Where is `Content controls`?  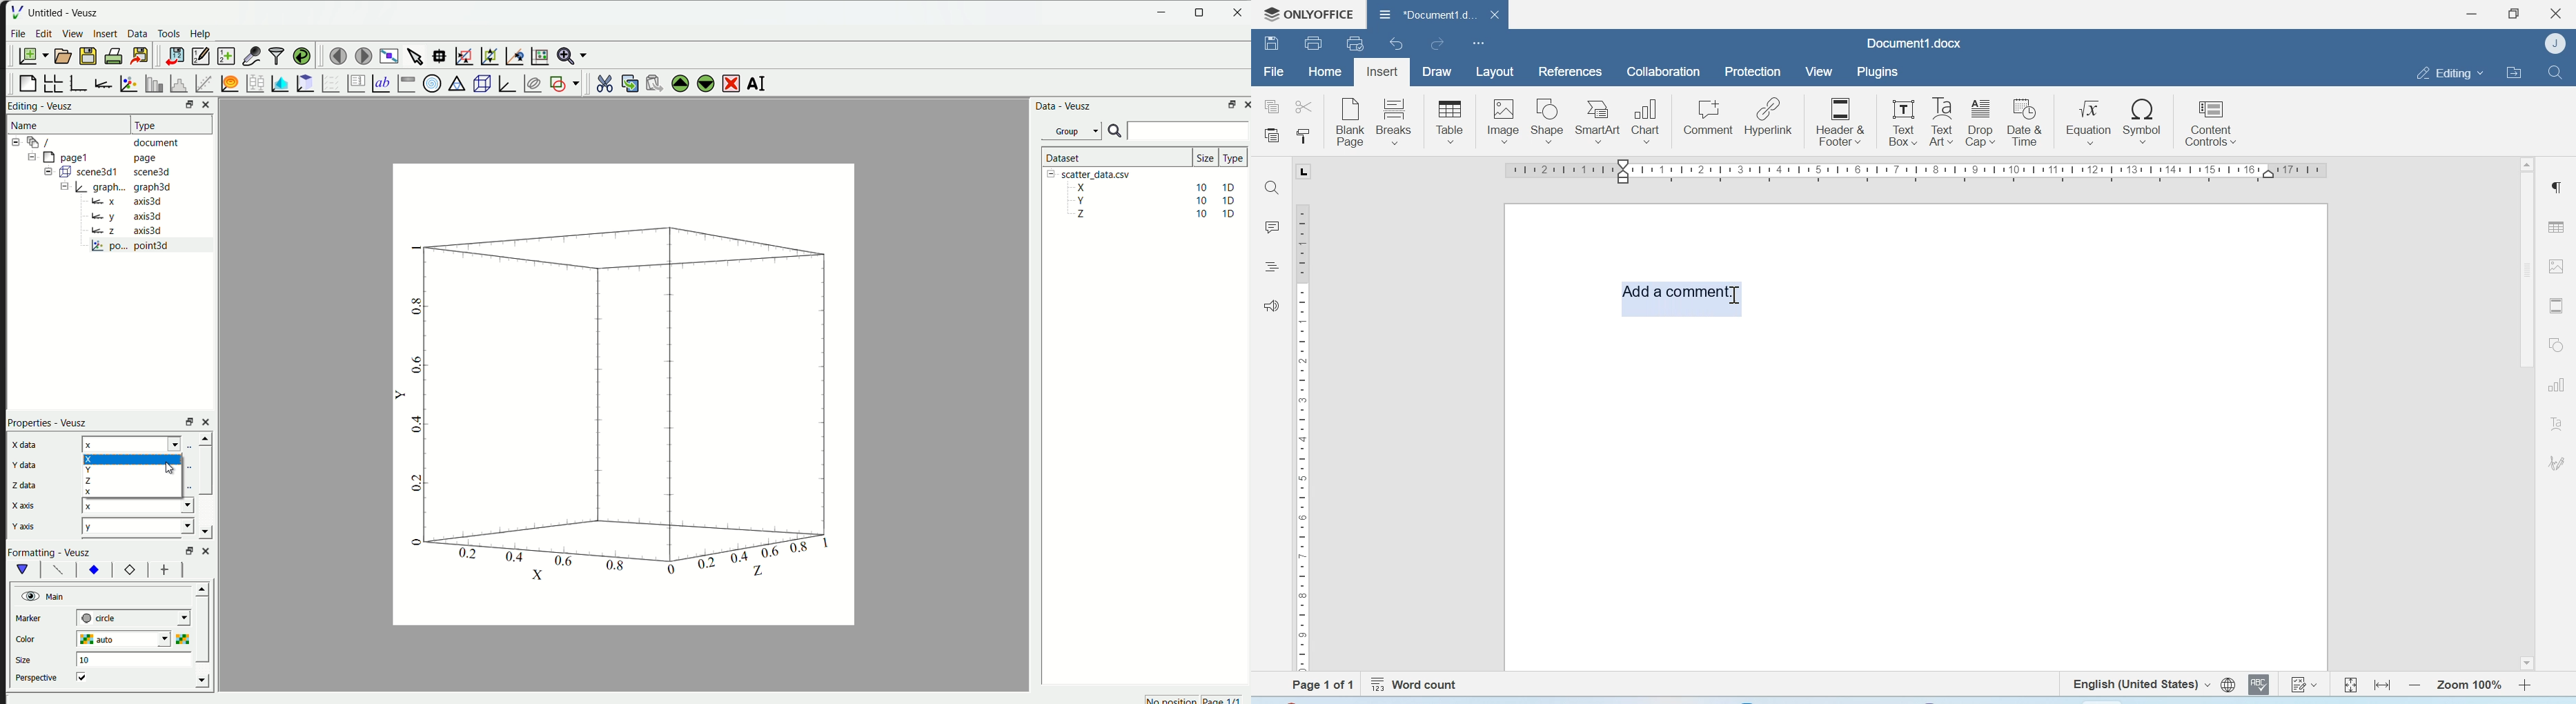 Content controls is located at coordinates (2210, 121).